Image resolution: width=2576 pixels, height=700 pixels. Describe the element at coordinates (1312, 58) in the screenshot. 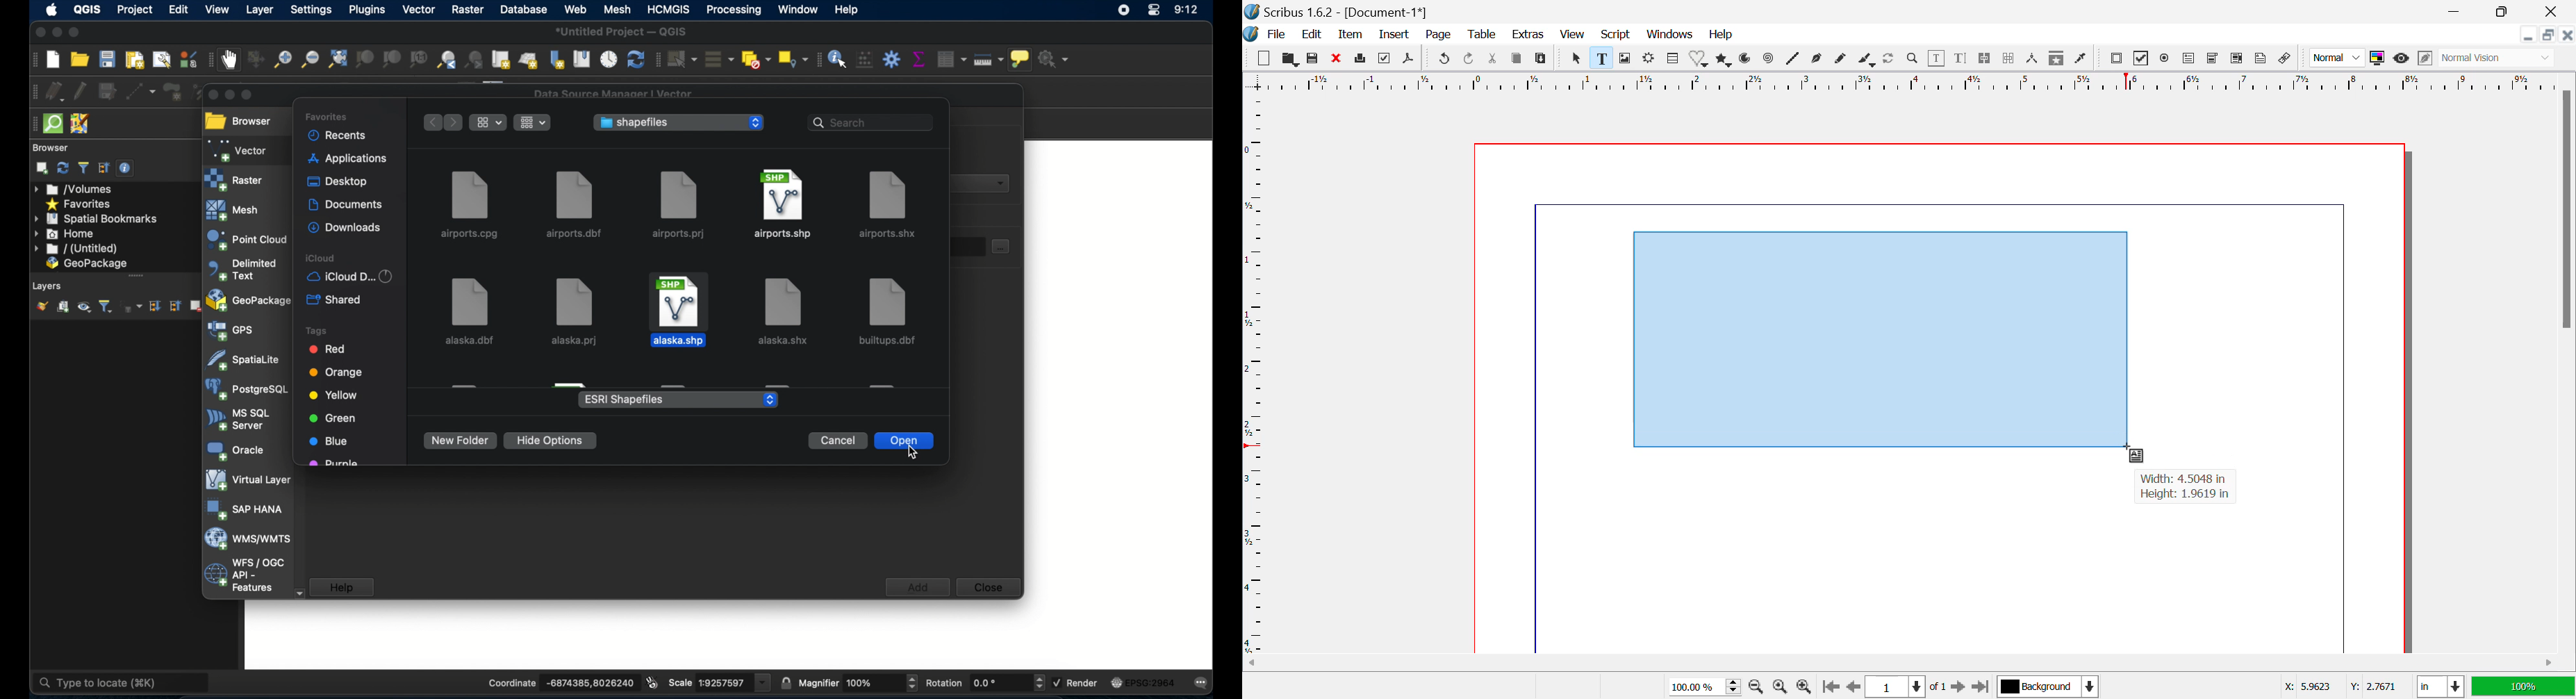

I see `Save` at that location.